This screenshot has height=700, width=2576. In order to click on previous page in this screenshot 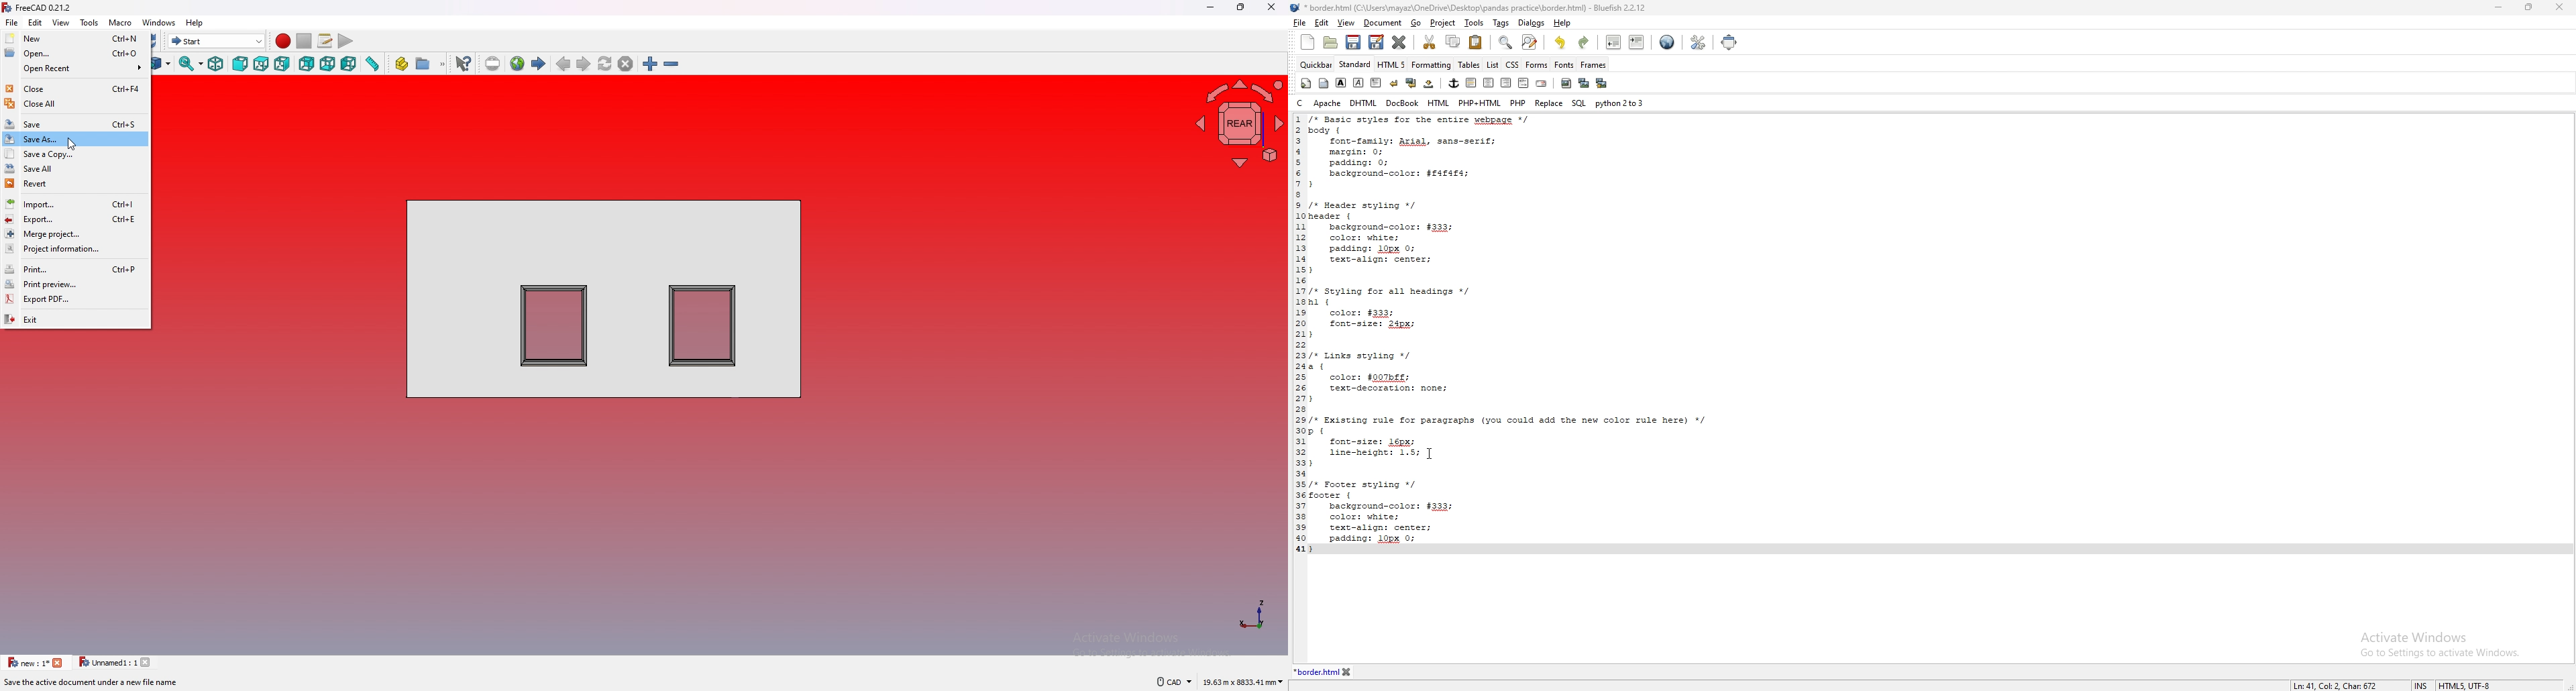, I will do `click(563, 64)`.